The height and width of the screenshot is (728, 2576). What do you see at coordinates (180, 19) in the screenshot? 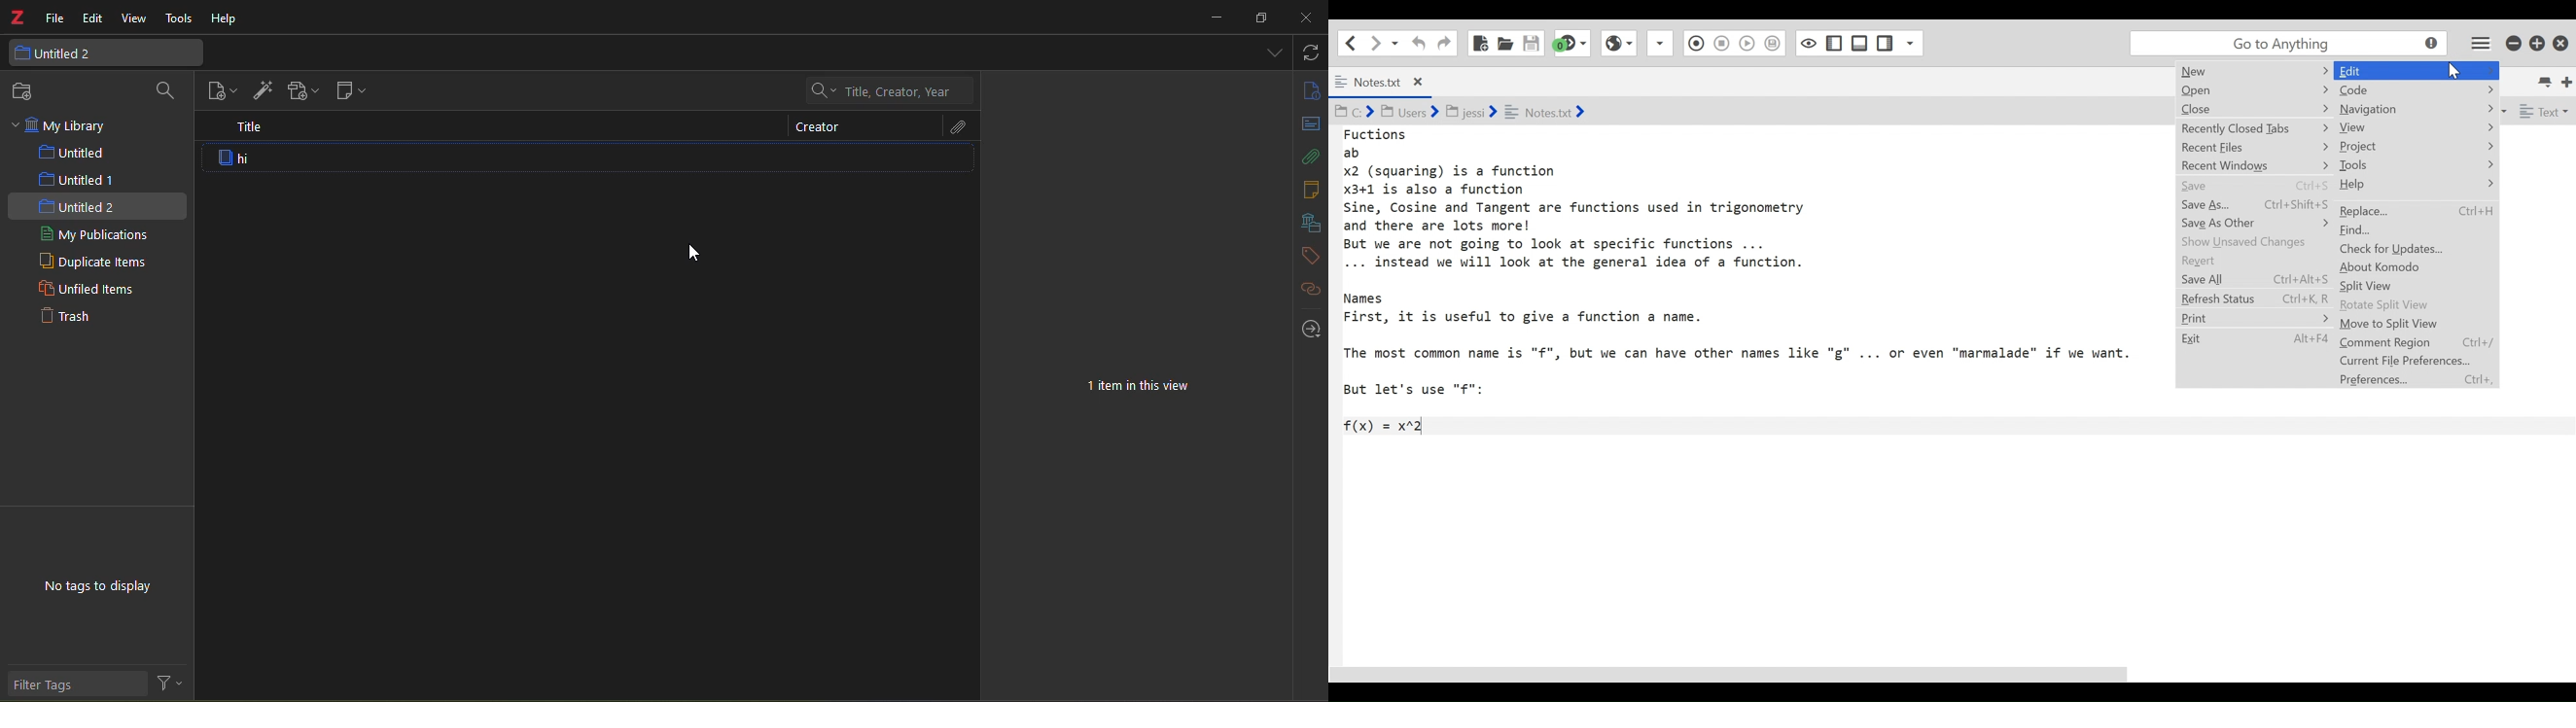
I see `tools` at bounding box center [180, 19].